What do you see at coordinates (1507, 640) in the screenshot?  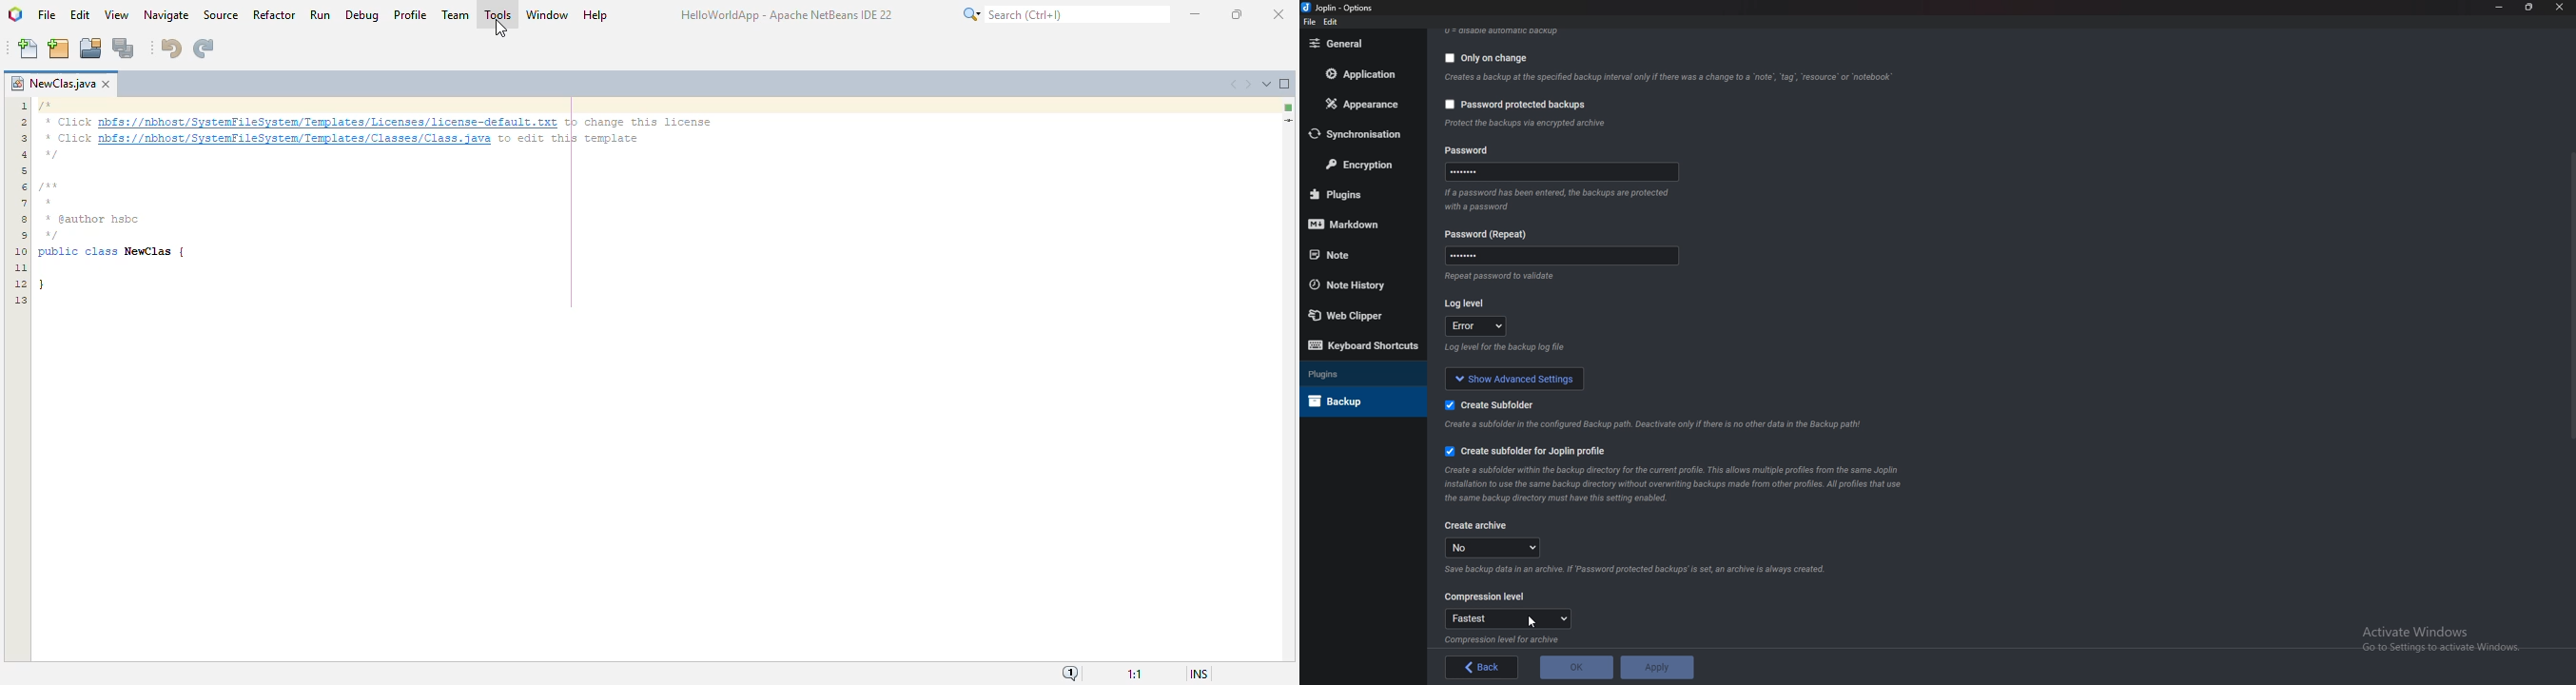 I see `Info` at bounding box center [1507, 640].